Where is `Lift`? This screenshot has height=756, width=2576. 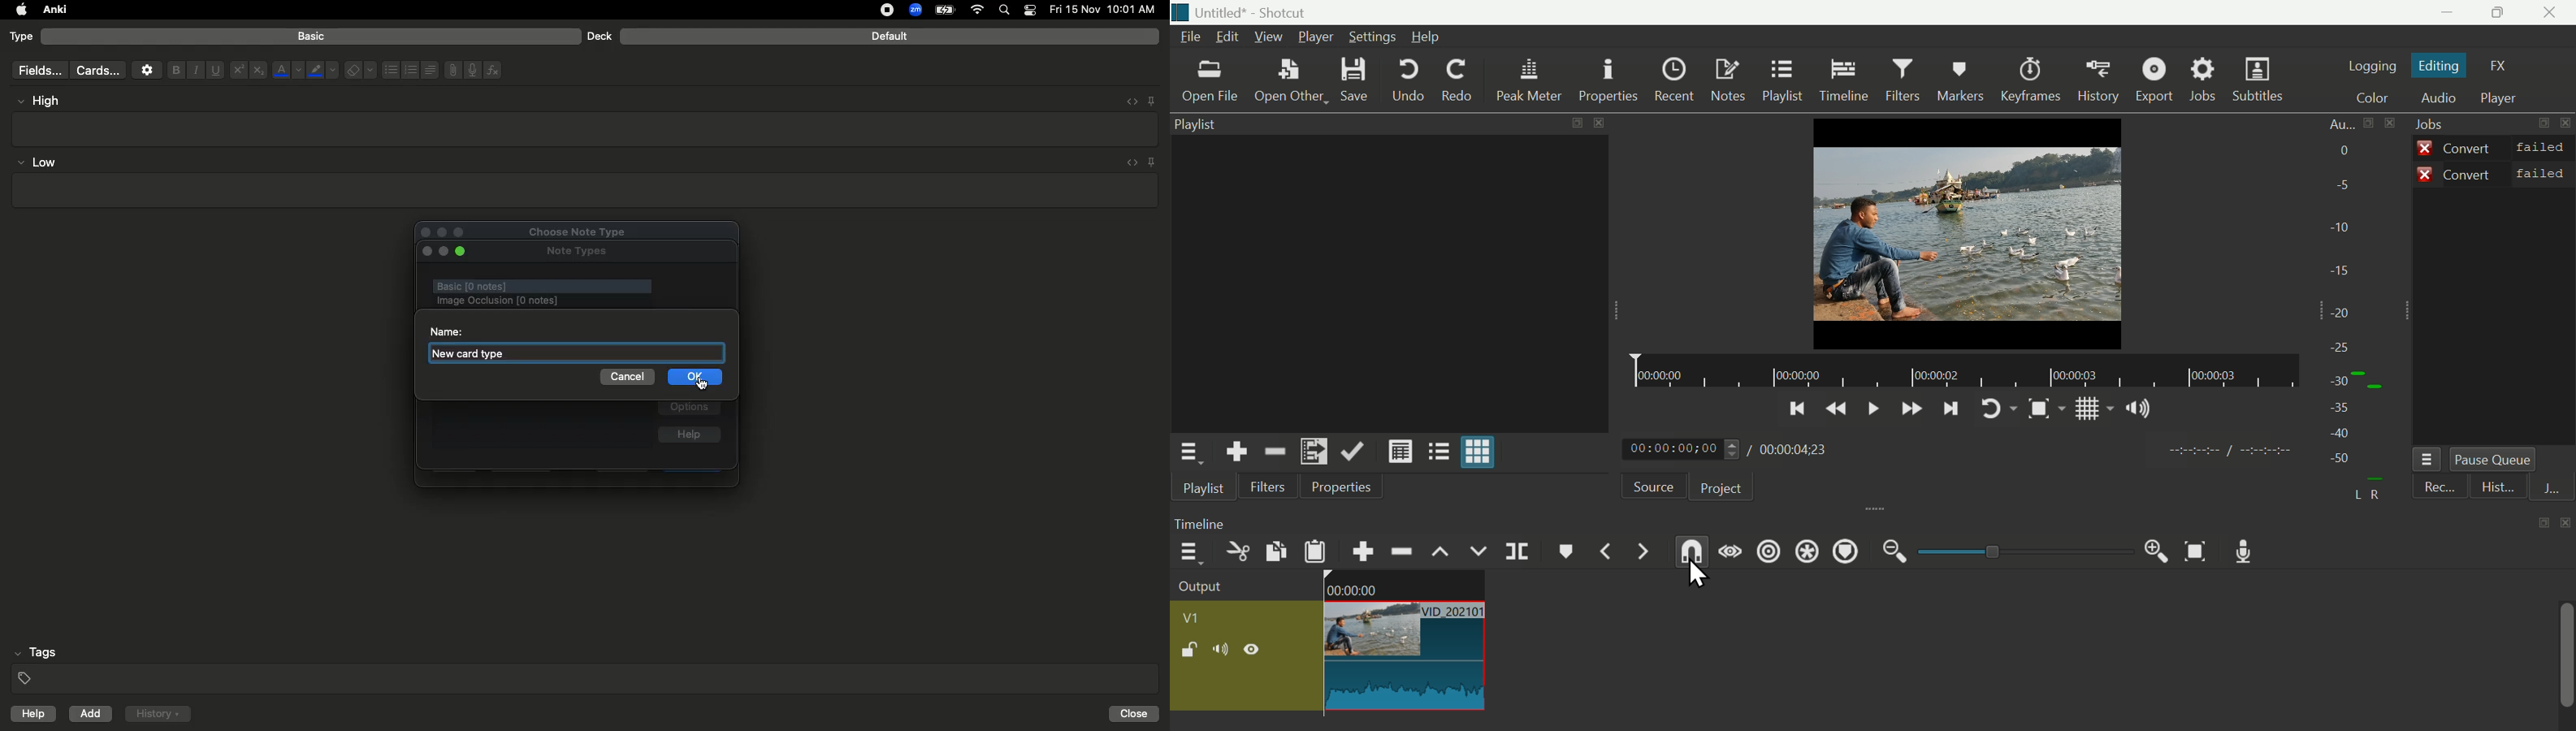
Lift is located at coordinates (1442, 549).